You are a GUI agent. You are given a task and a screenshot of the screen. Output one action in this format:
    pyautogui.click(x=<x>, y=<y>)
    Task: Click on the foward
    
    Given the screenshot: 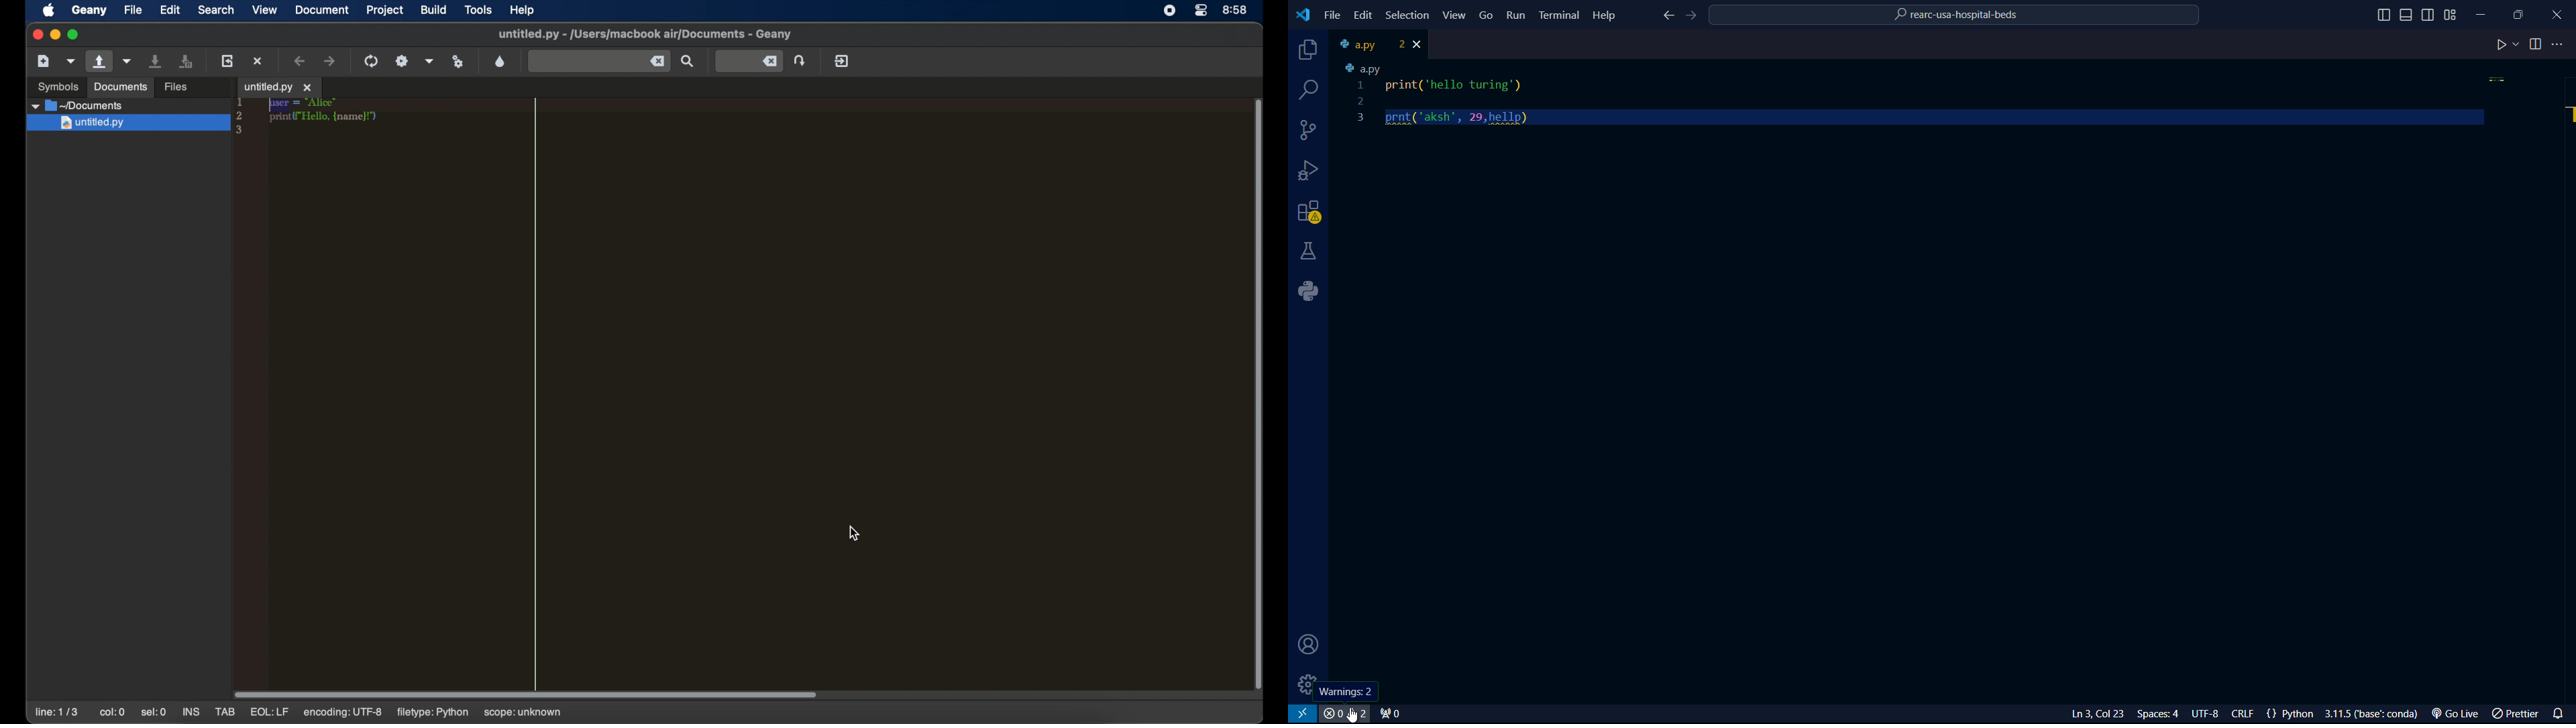 What is the action you would take?
    pyautogui.click(x=1694, y=16)
    